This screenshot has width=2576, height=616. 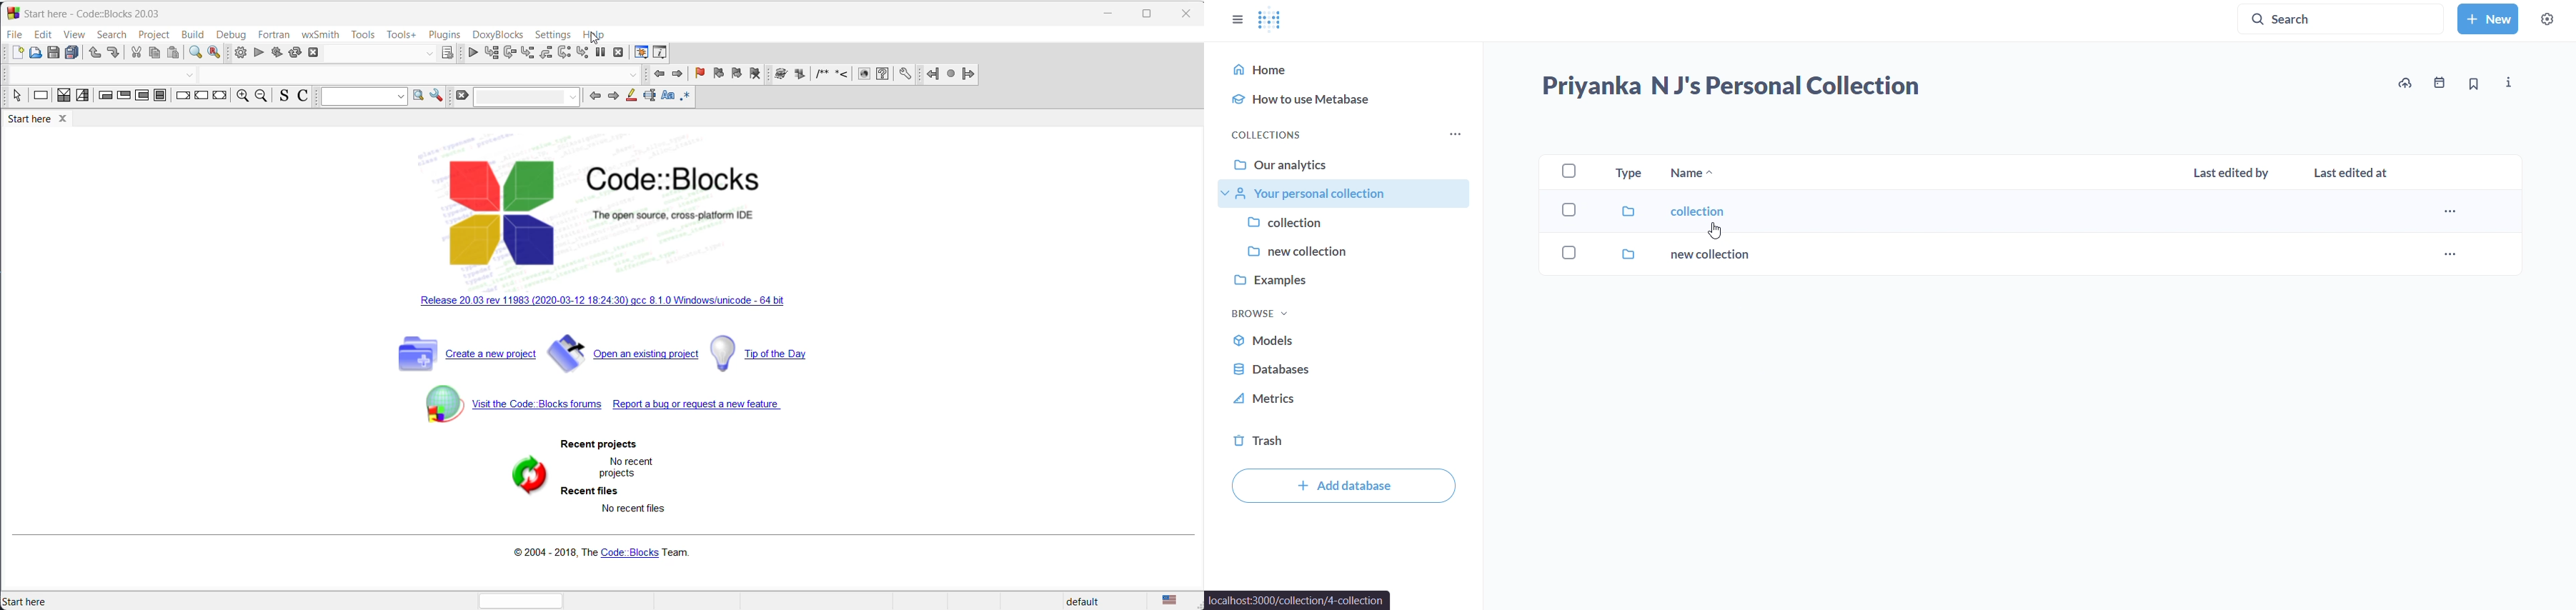 I want to click on run to cursor, so click(x=492, y=53).